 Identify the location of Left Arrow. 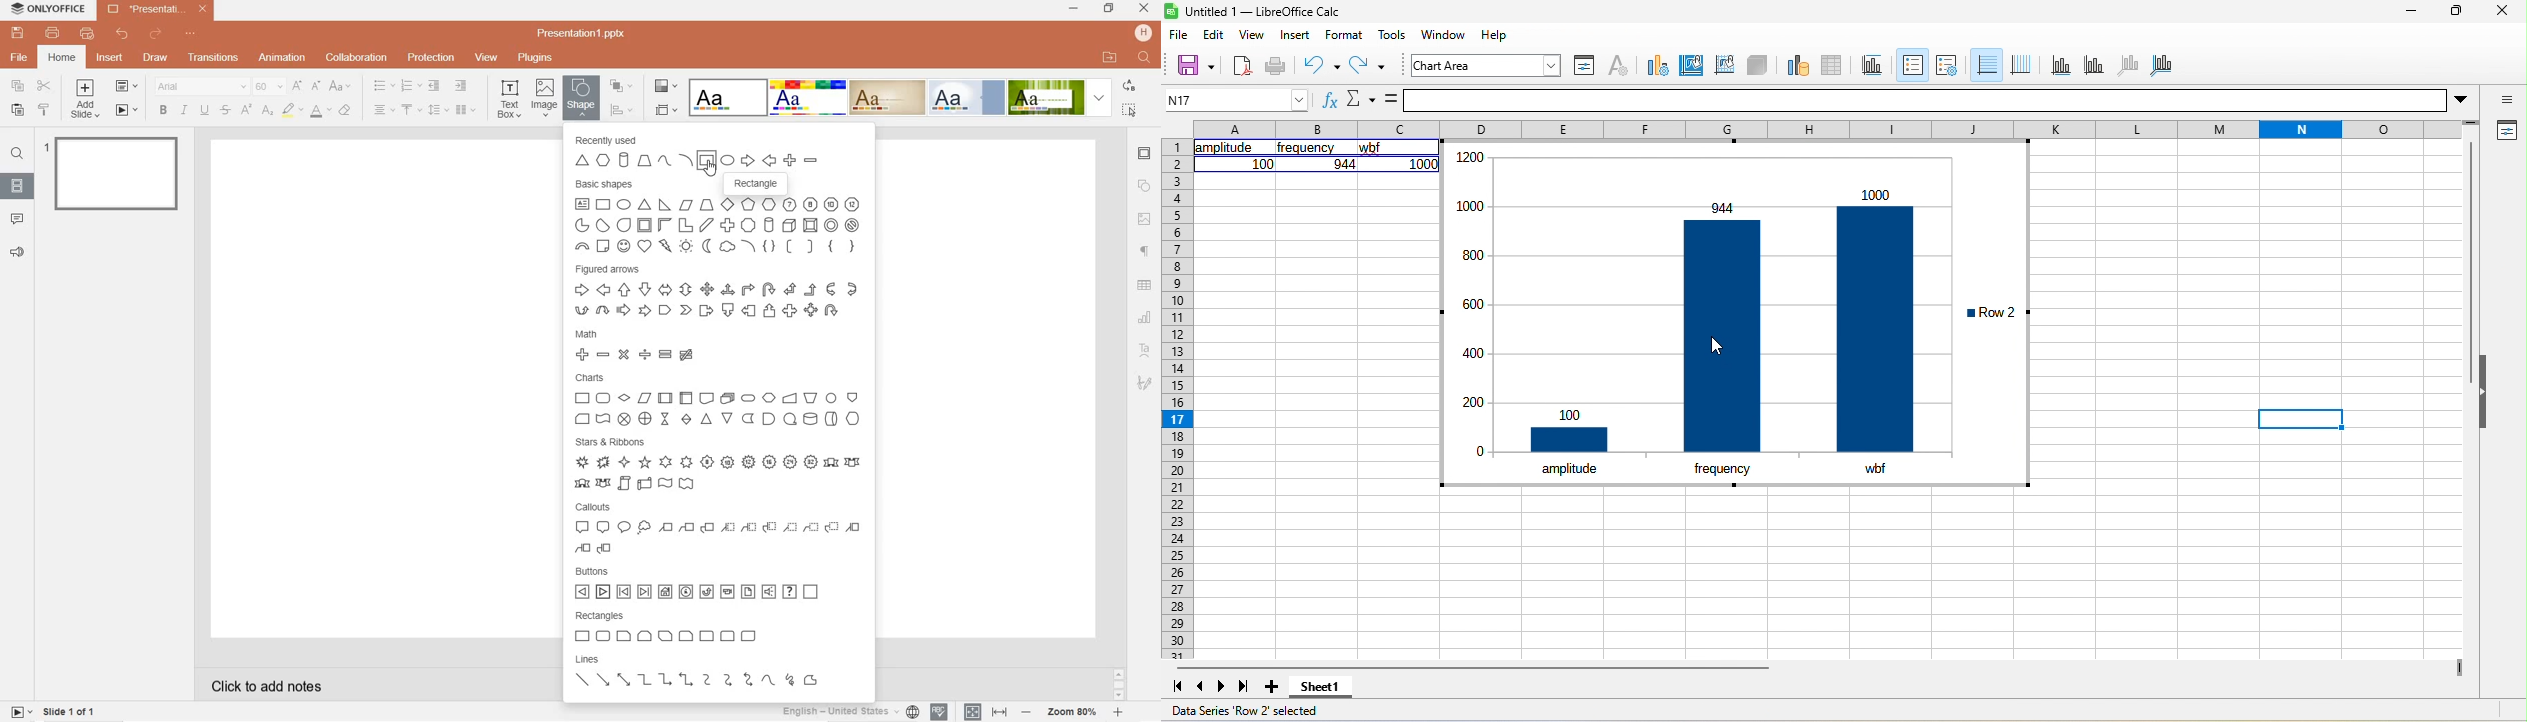
(605, 291).